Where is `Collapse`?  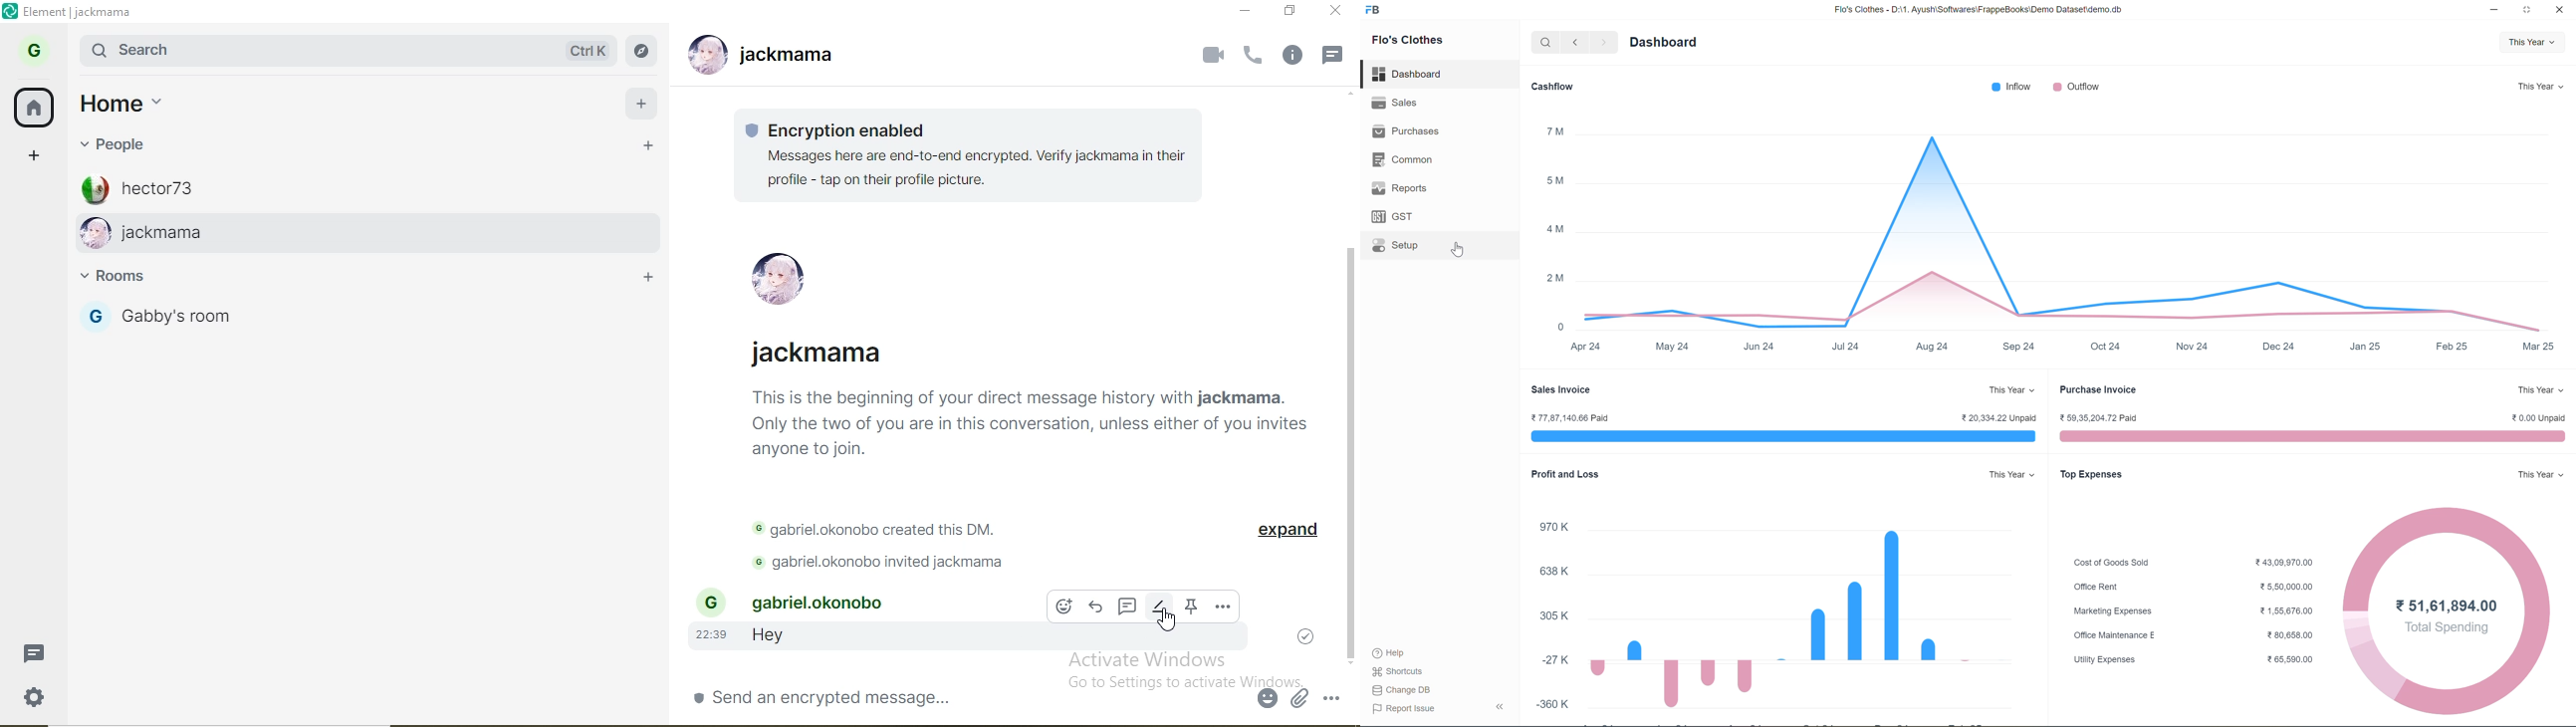 Collapse is located at coordinates (1501, 705).